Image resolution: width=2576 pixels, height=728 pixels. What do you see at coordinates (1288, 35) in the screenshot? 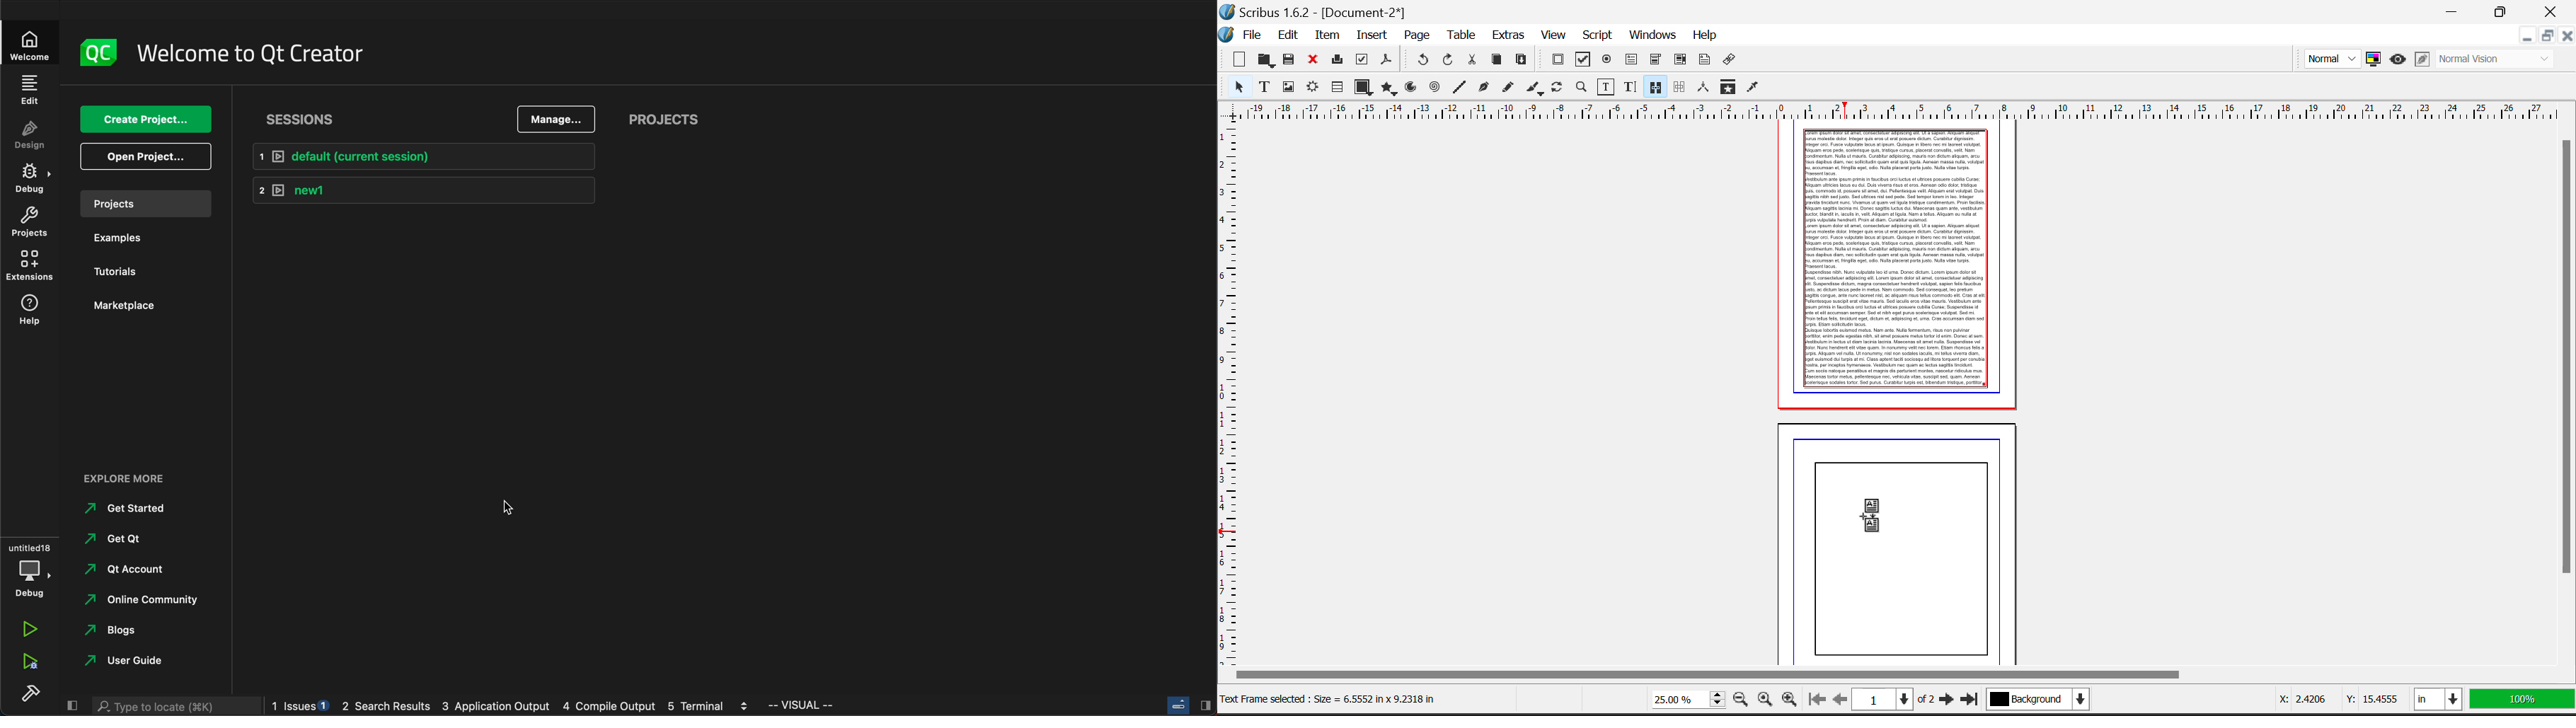
I see `Edit` at bounding box center [1288, 35].